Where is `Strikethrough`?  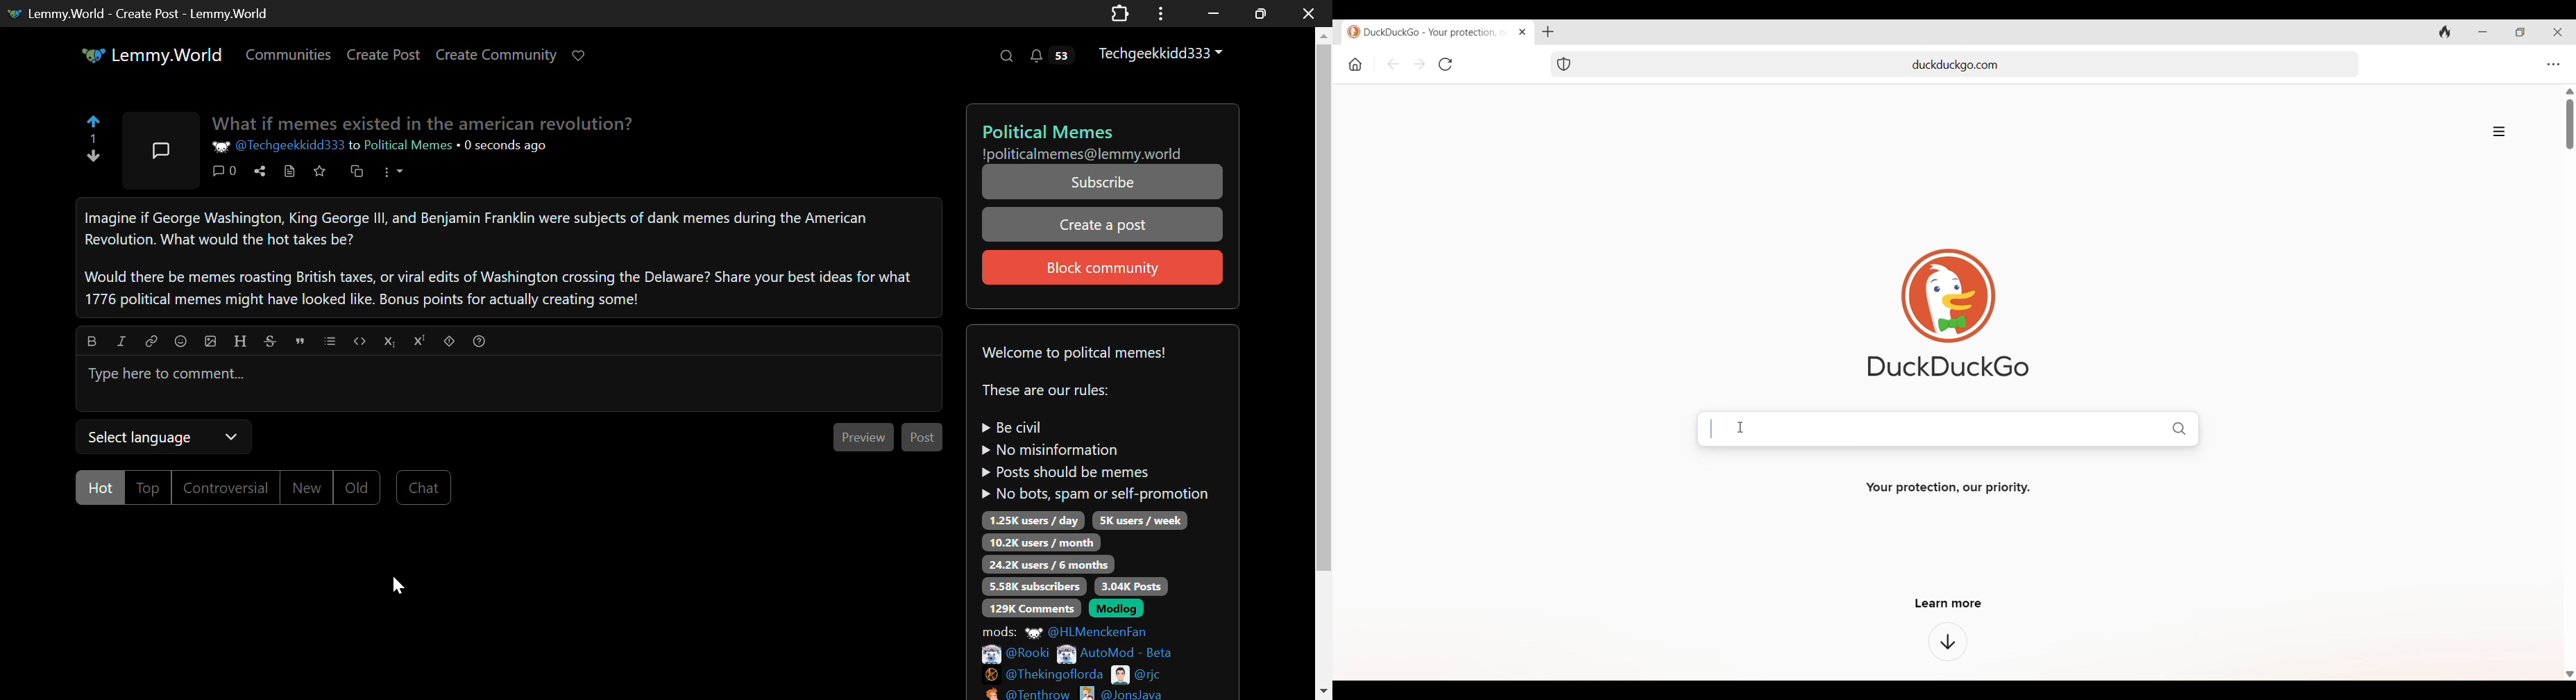
Strikethrough is located at coordinates (271, 340).